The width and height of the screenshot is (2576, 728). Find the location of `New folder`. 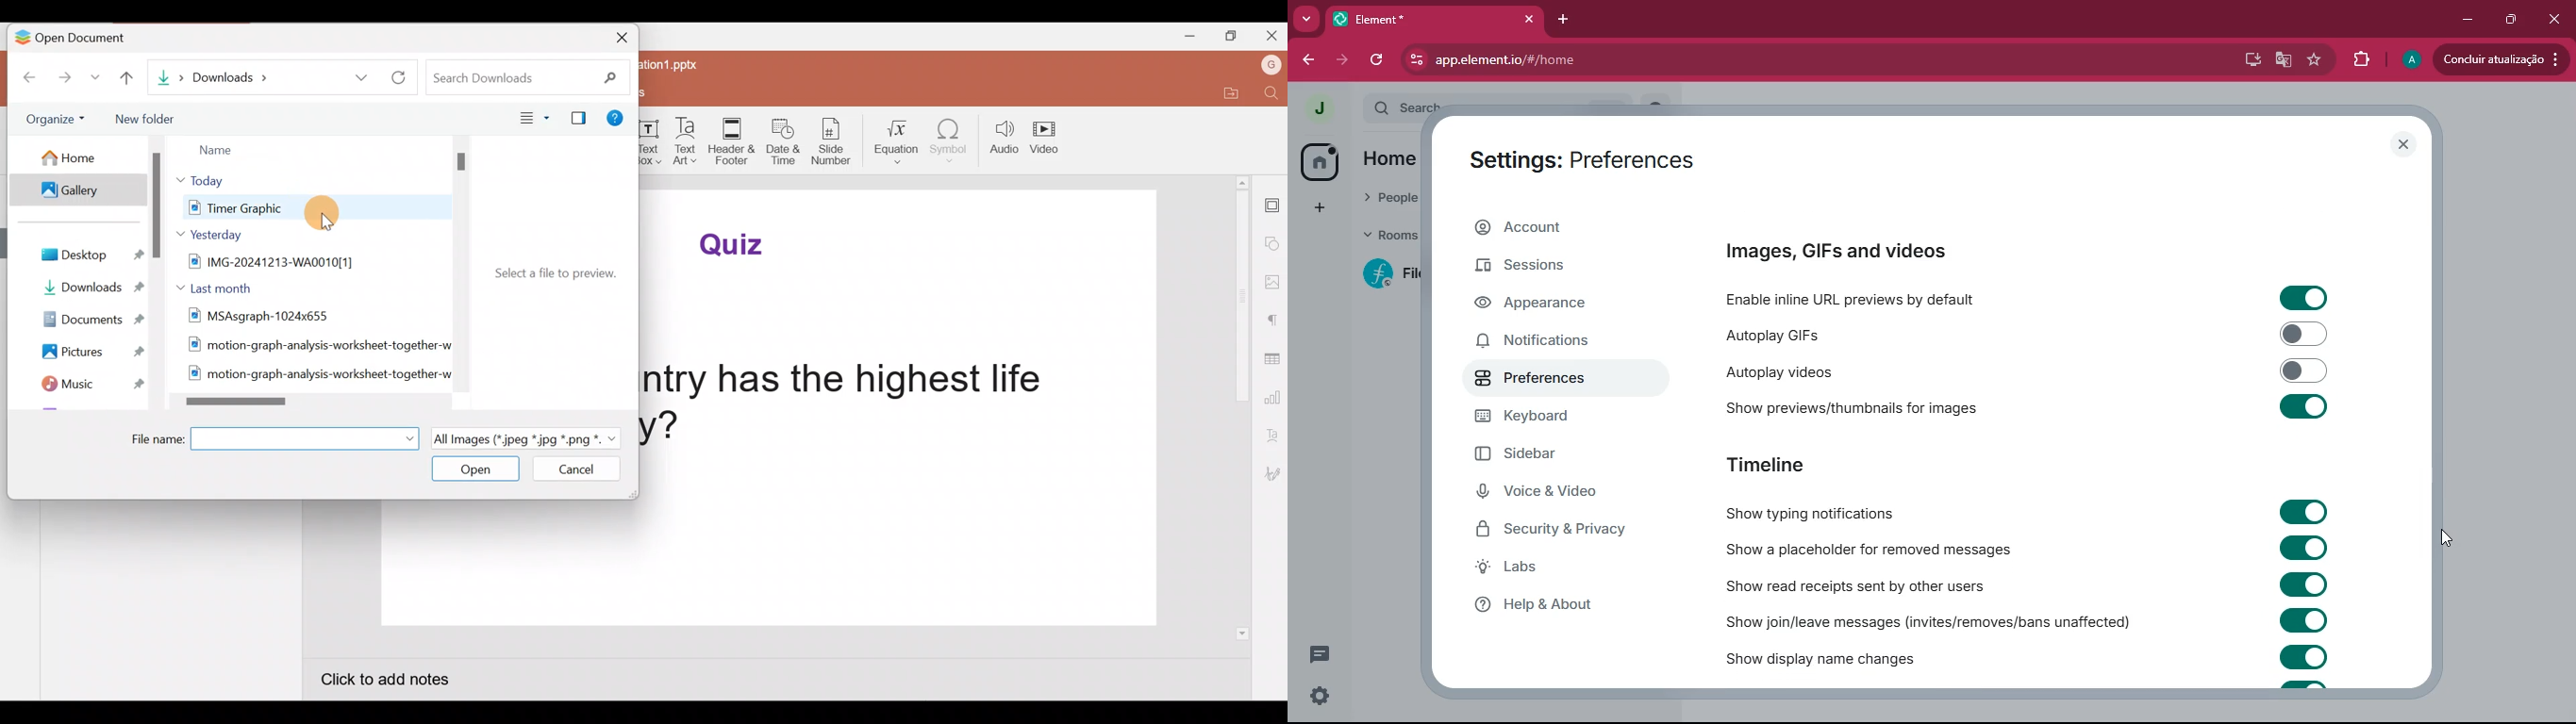

New folder is located at coordinates (148, 119).